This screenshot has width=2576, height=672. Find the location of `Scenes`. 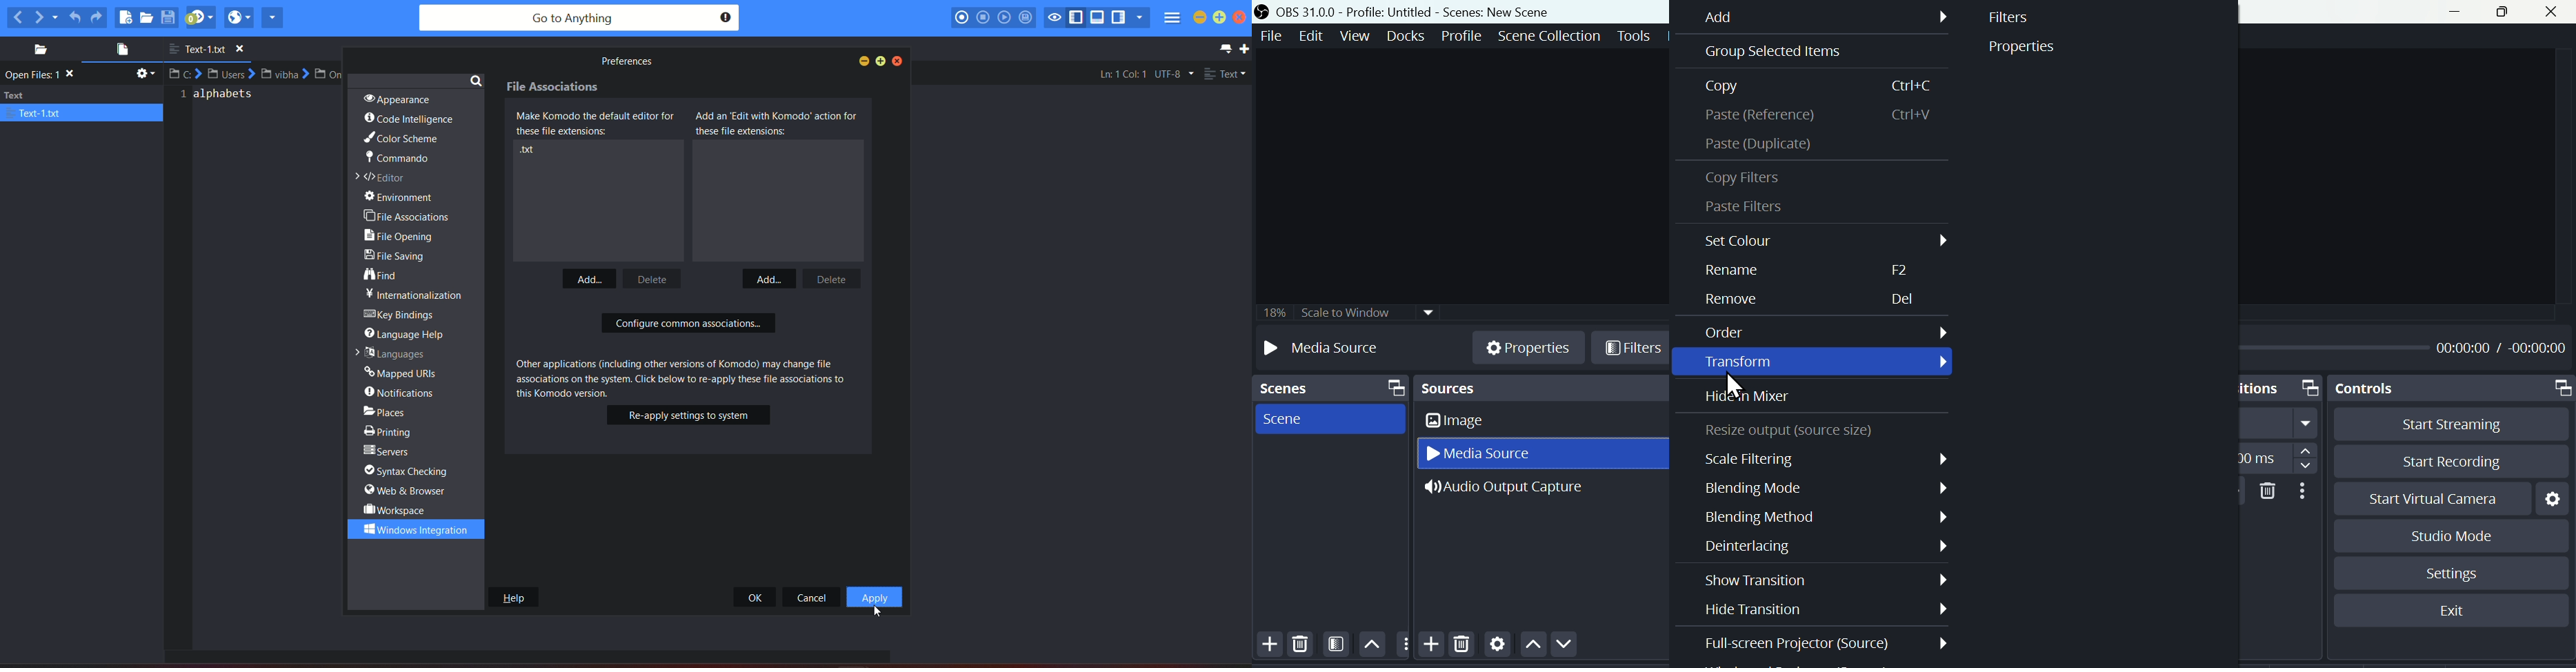

Scenes is located at coordinates (1329, 389).